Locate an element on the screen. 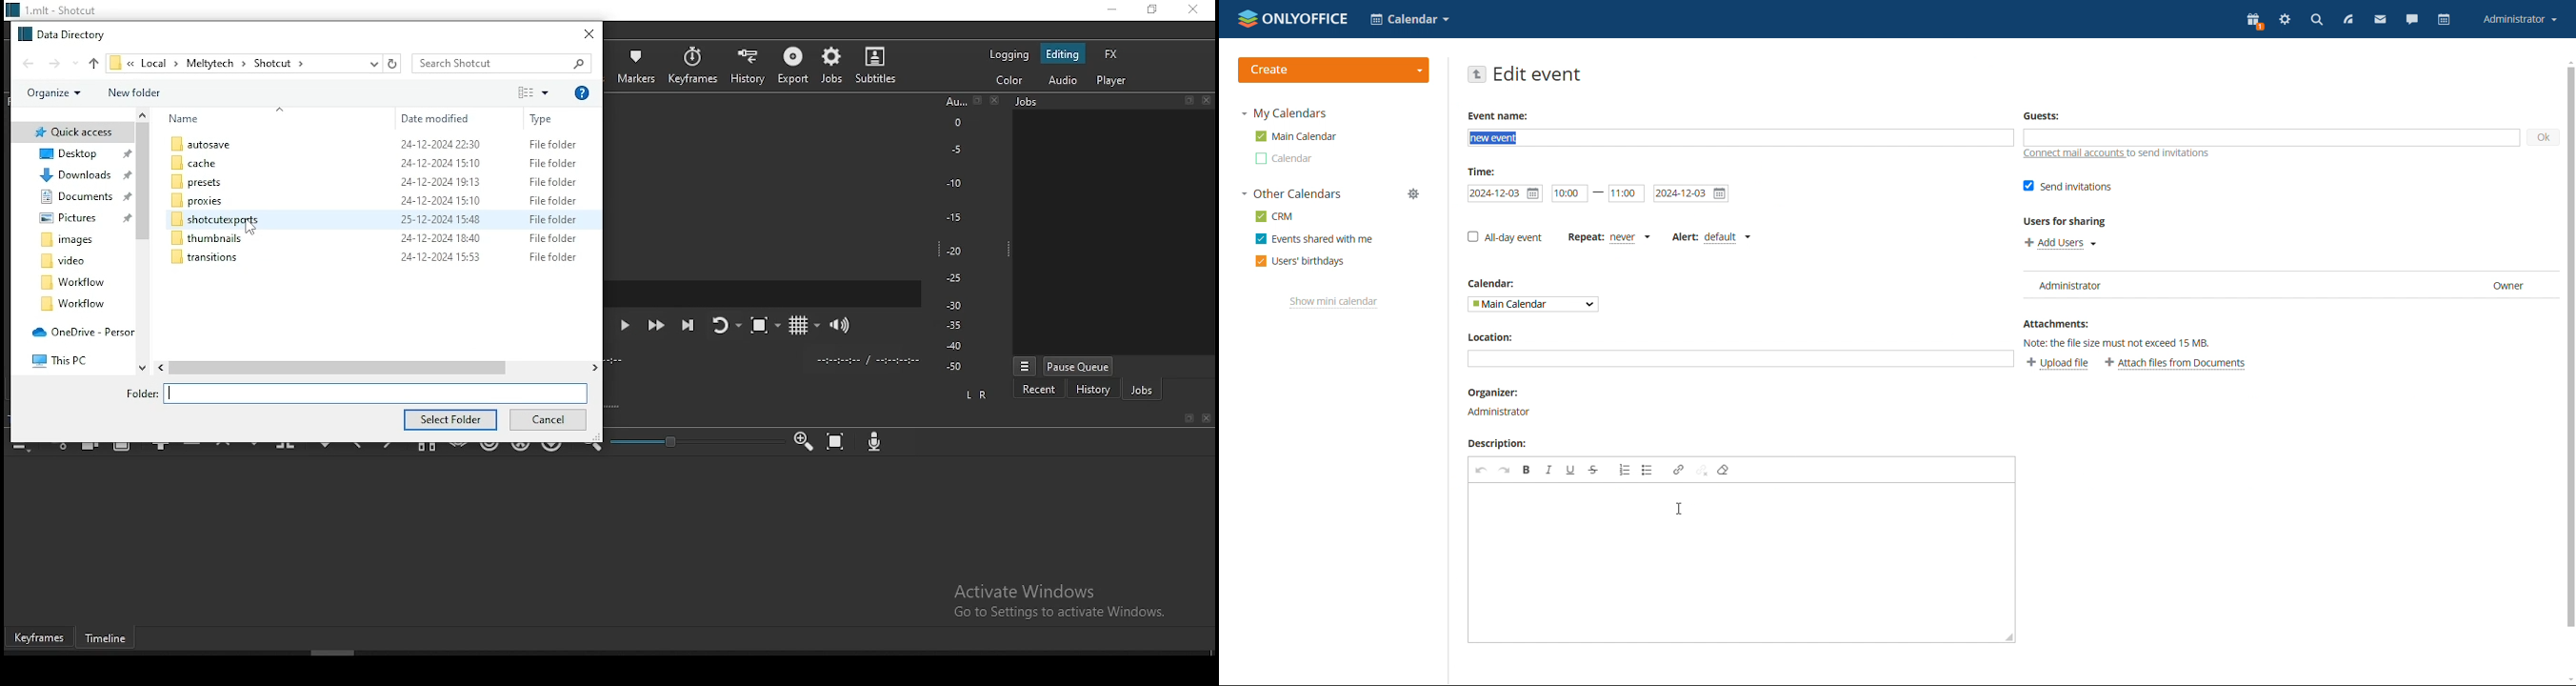 The image size is (2576, 700). local folder is located at coordinates (205, 199).